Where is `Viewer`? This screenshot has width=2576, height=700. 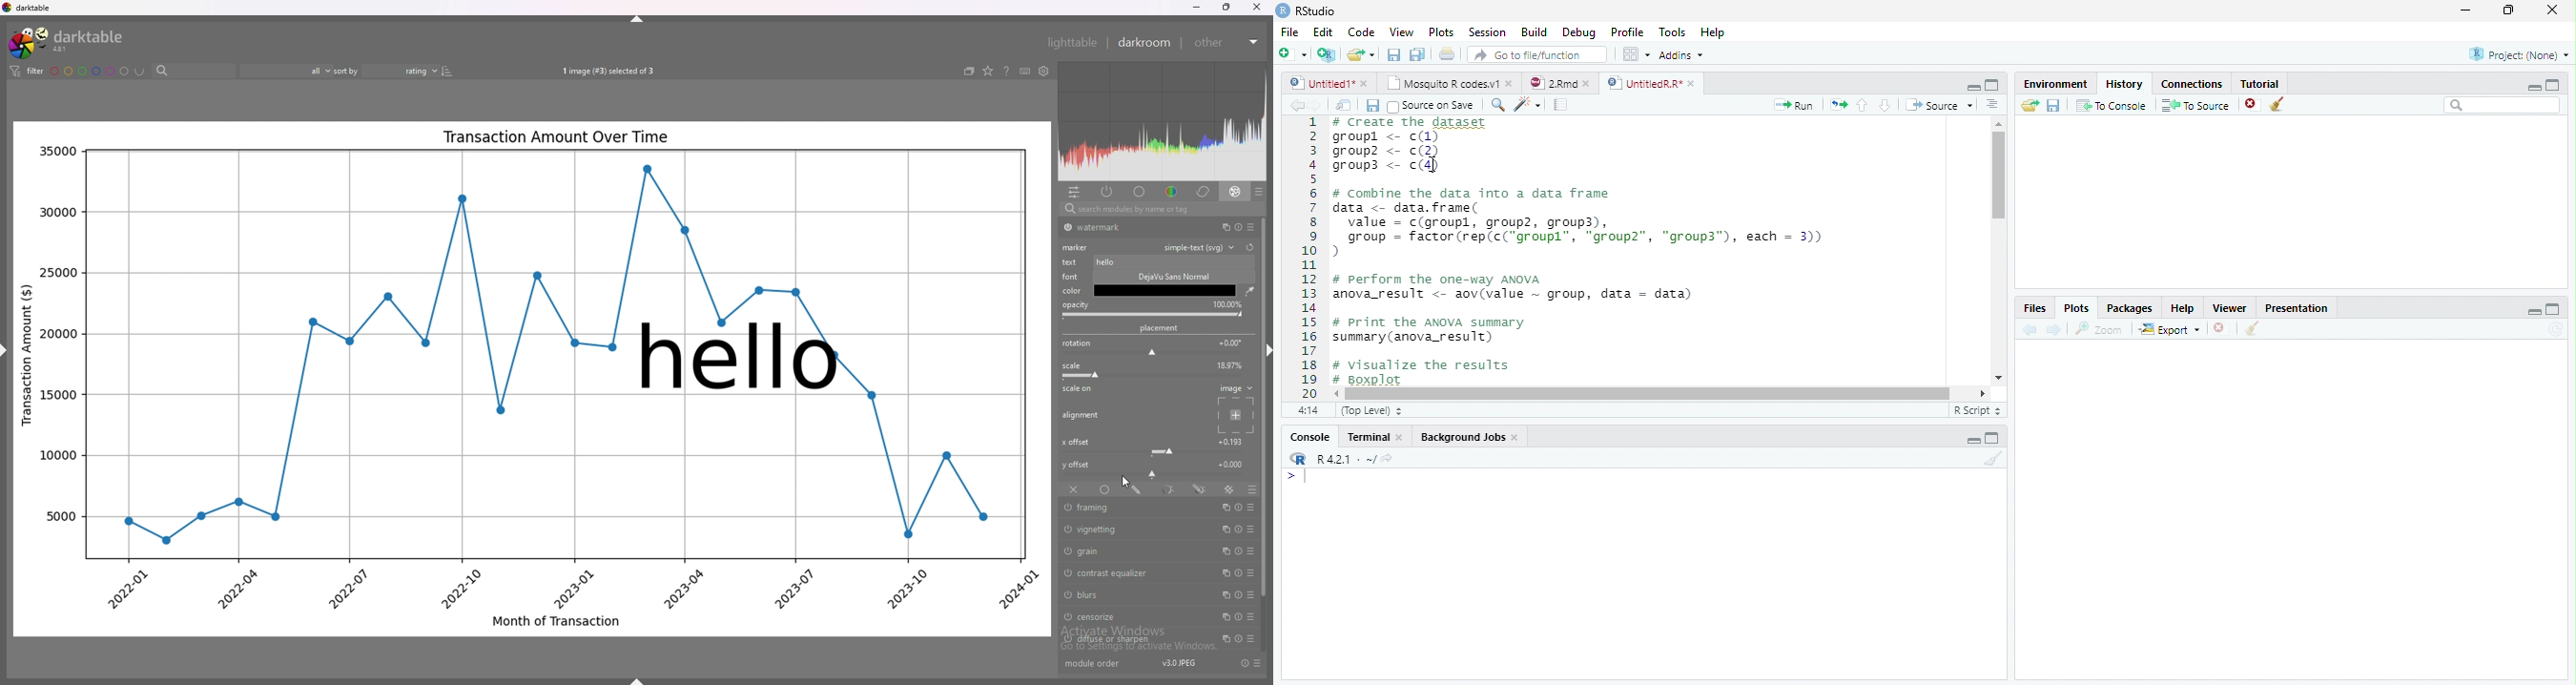
Viewer is located at coordinates (2232, 307).